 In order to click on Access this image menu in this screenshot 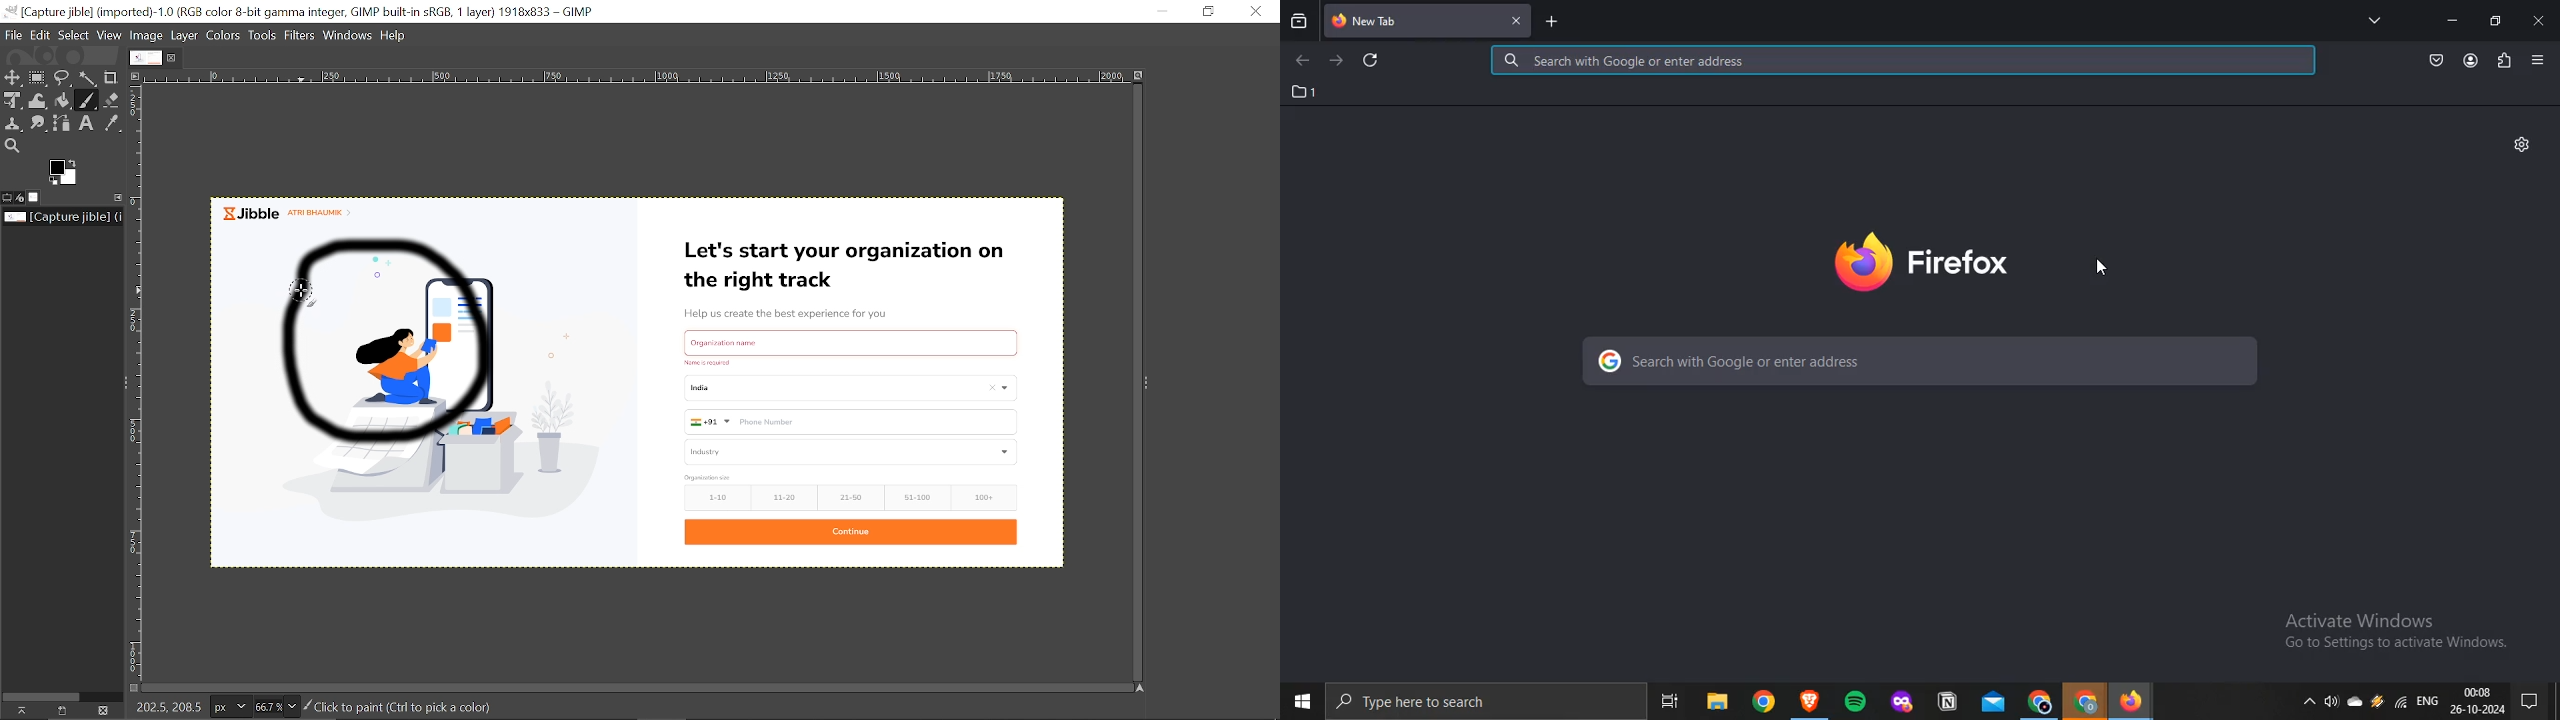, I will do `click(138, 75)`.